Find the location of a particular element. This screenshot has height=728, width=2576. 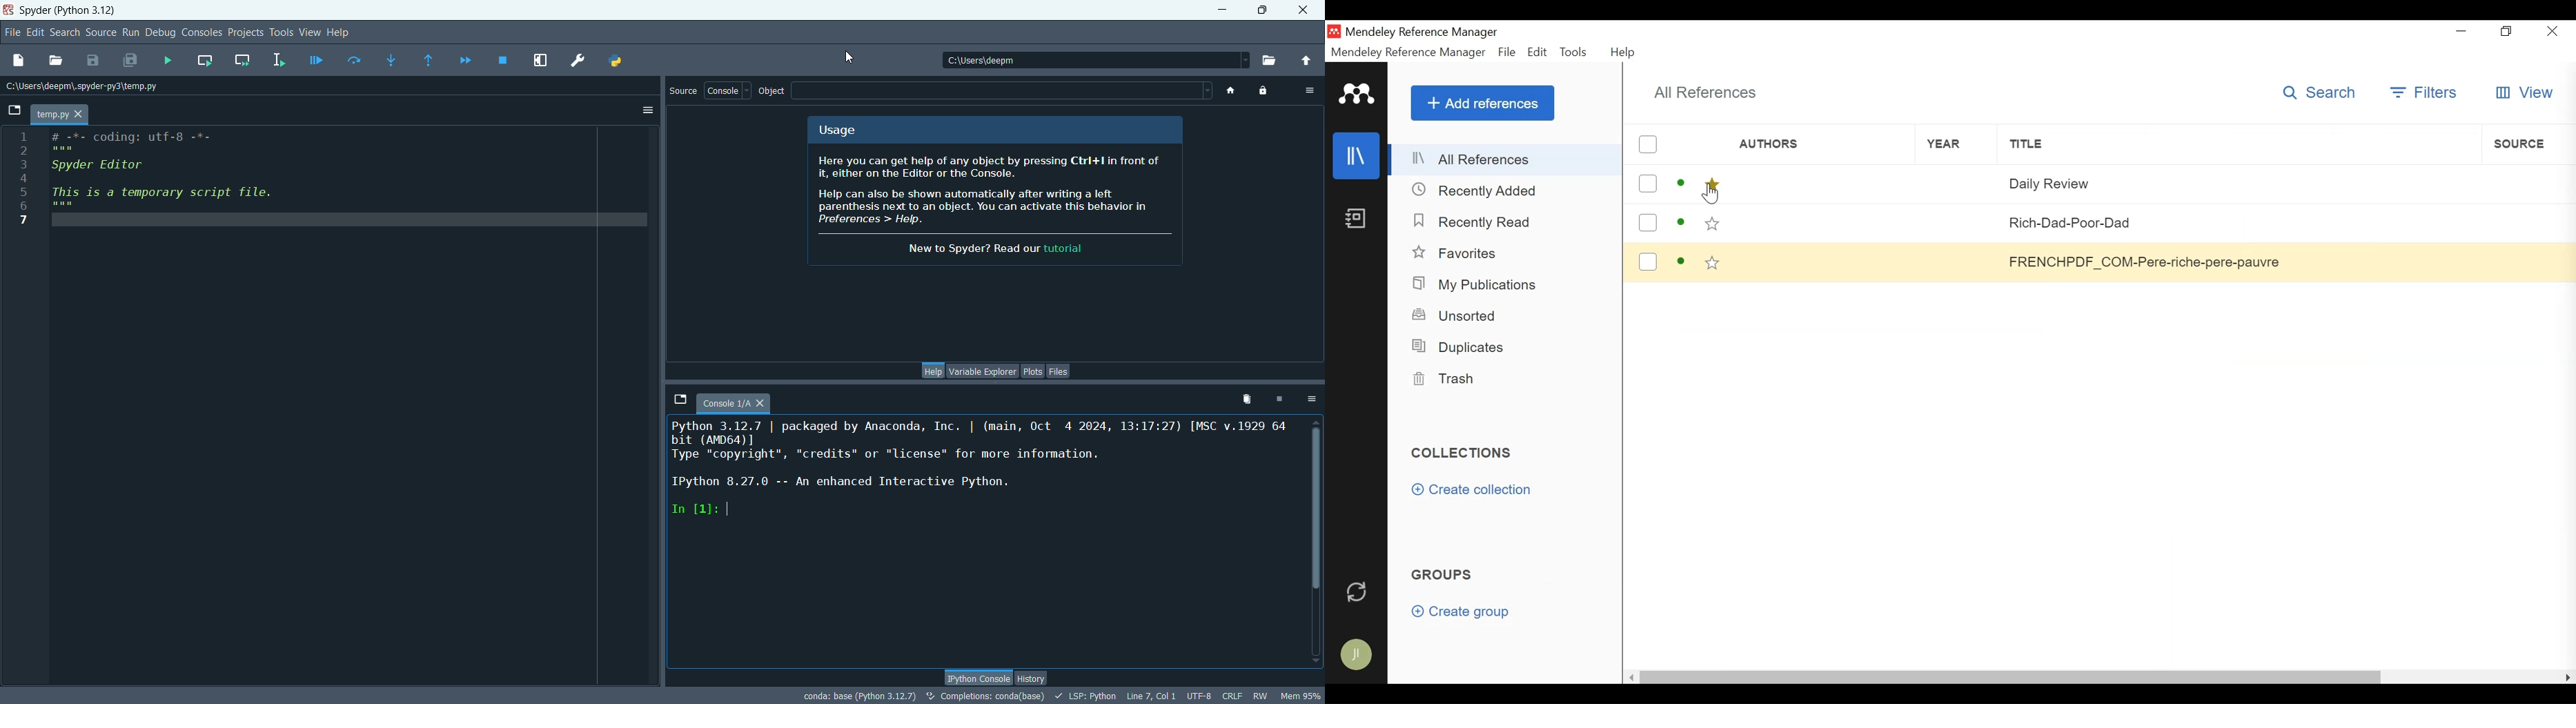

Trash is located at coordinates (1447, 379).